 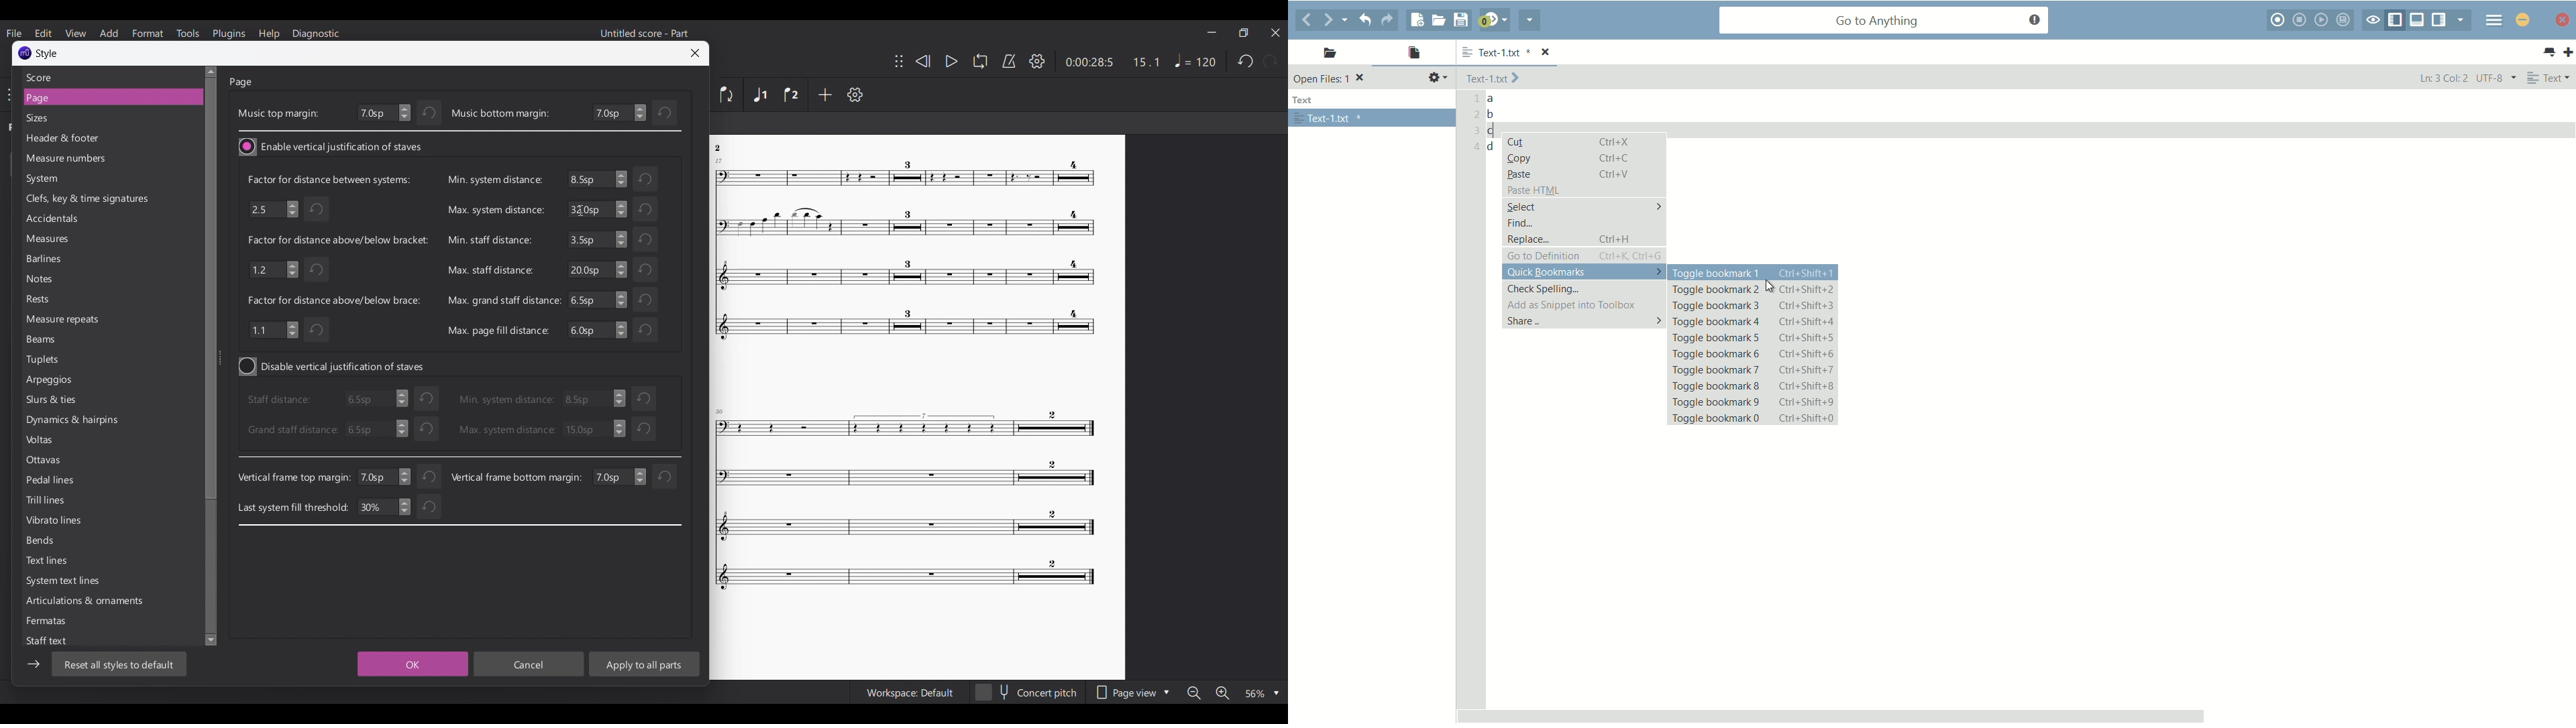 I want to click on copy ctrl+C, so click(x=1574, y=158).